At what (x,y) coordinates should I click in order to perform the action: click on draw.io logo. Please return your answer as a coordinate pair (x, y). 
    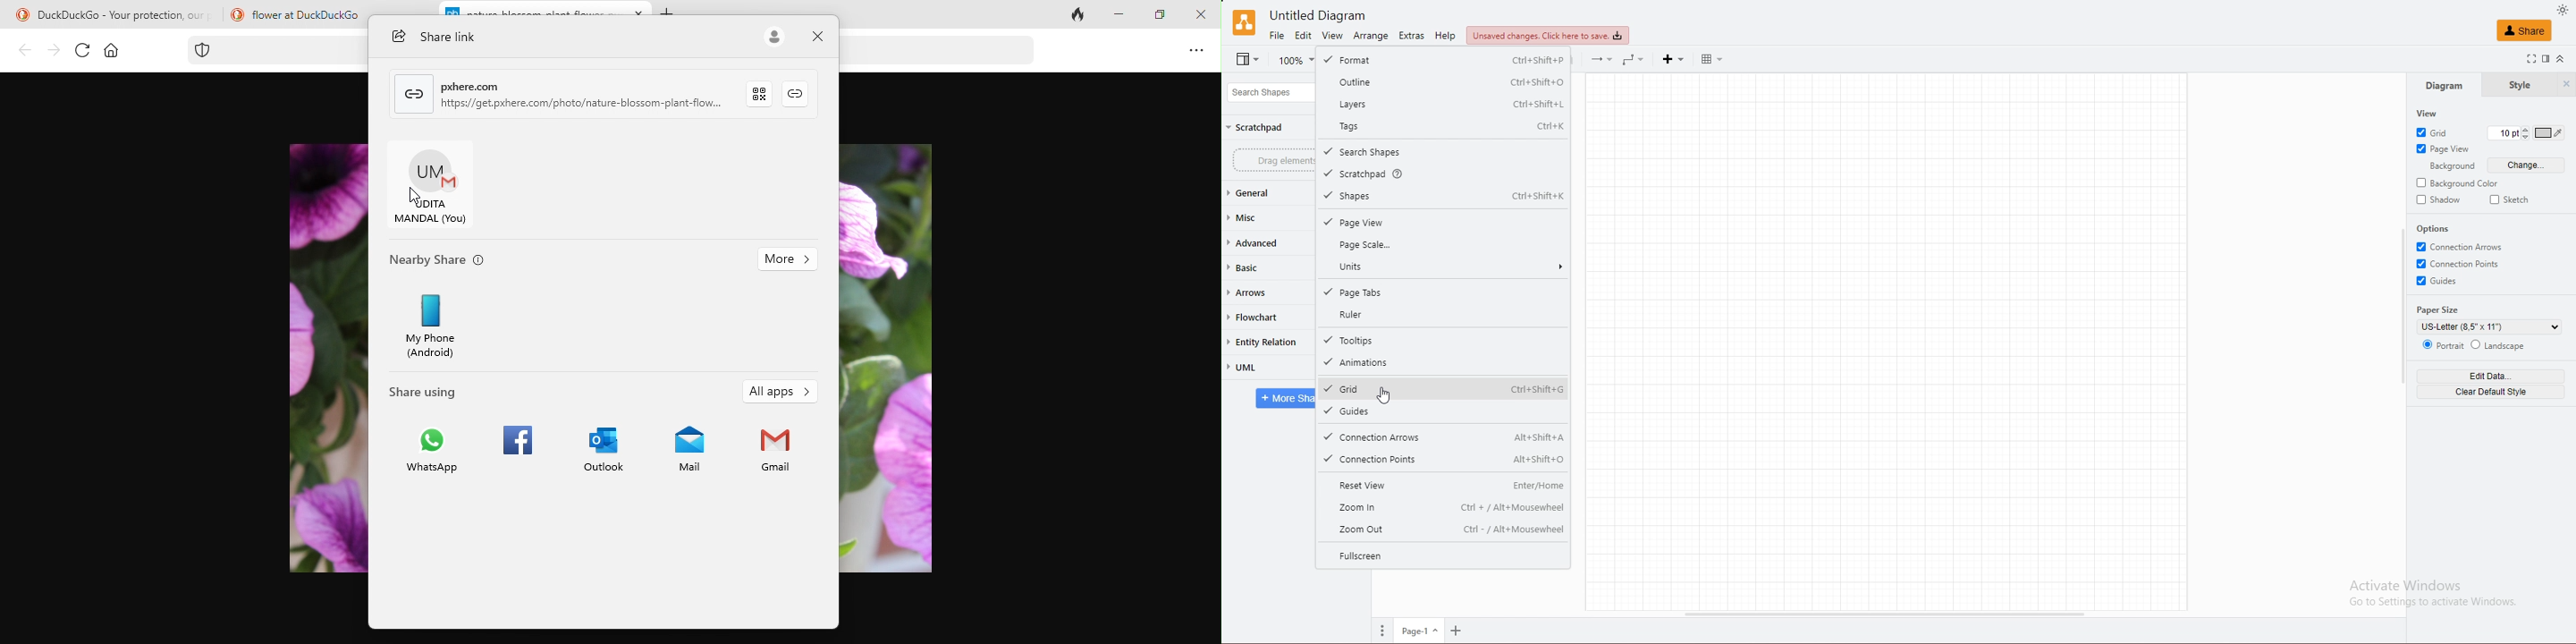
    Looking at the image, I should click on (1241, 23).